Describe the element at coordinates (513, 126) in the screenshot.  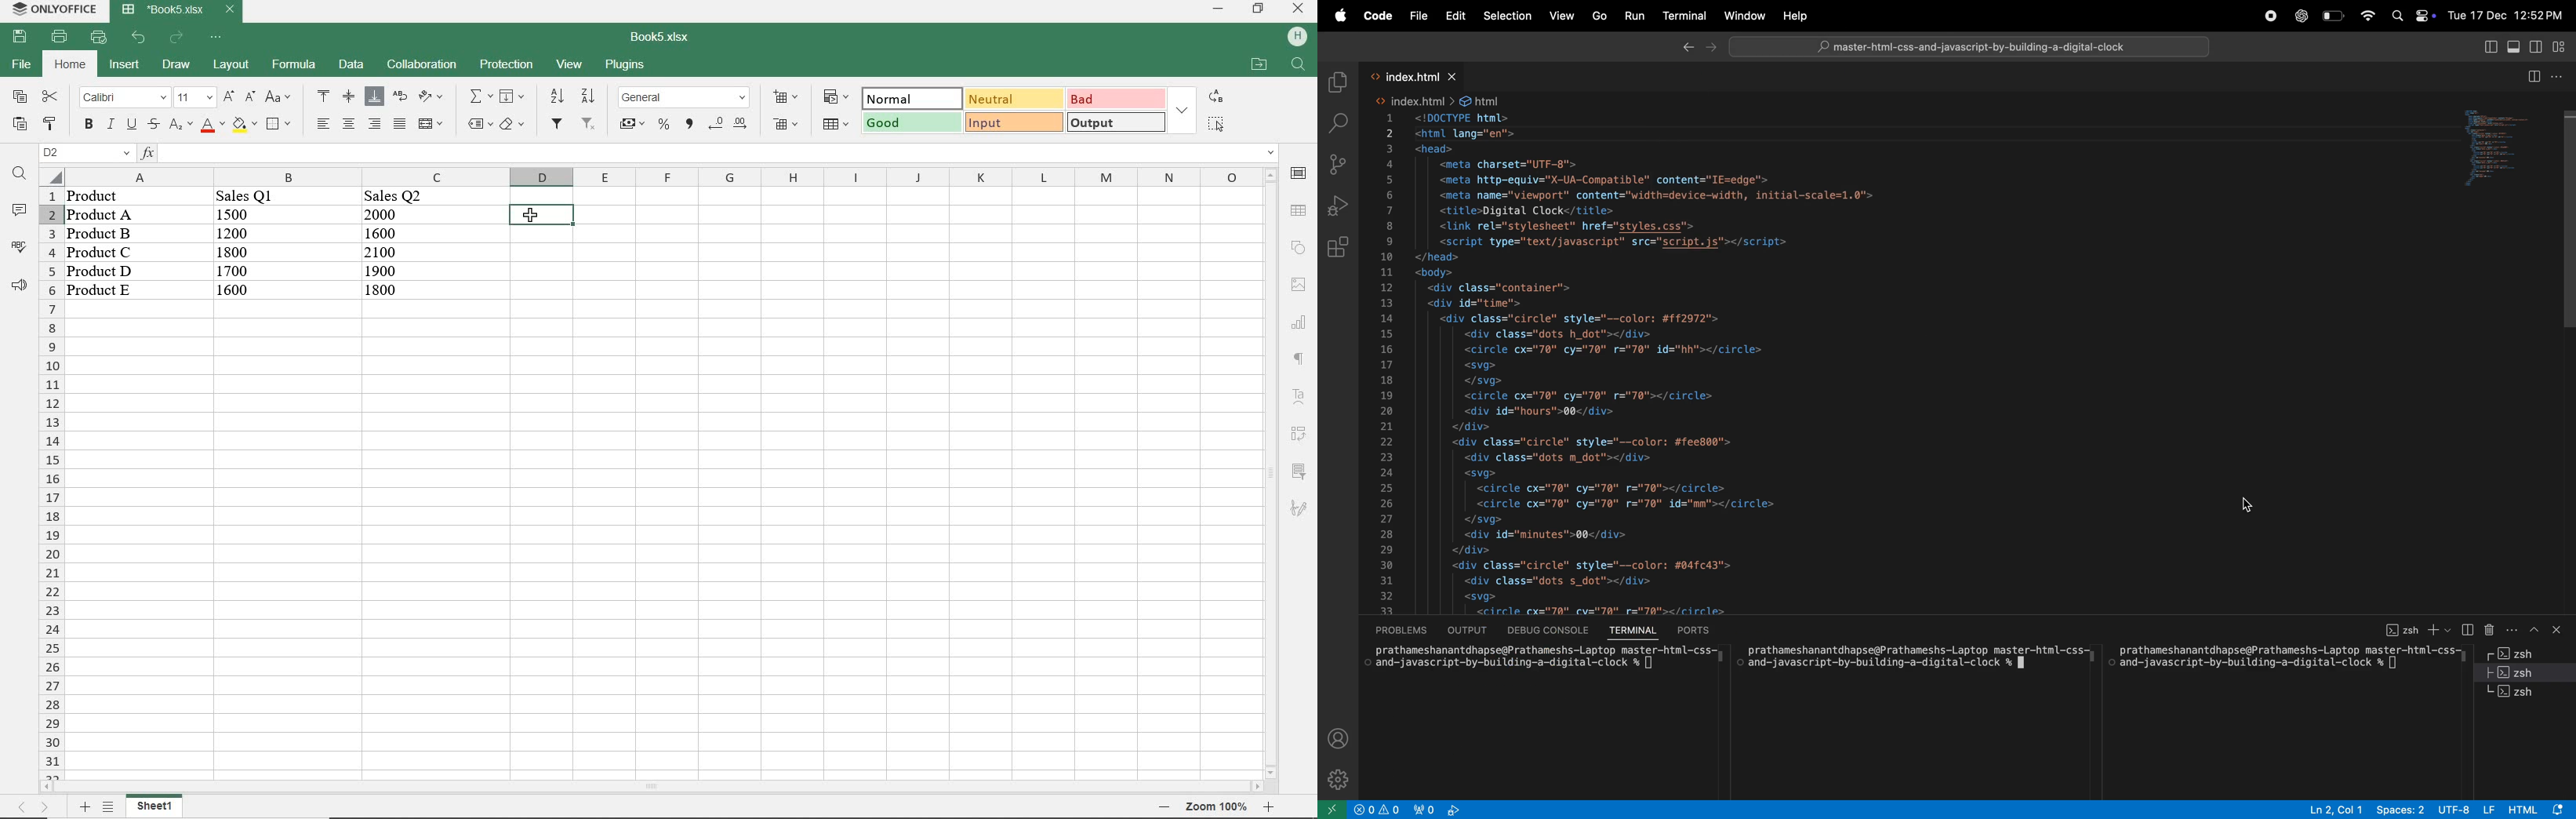
I see `clear` at that location.